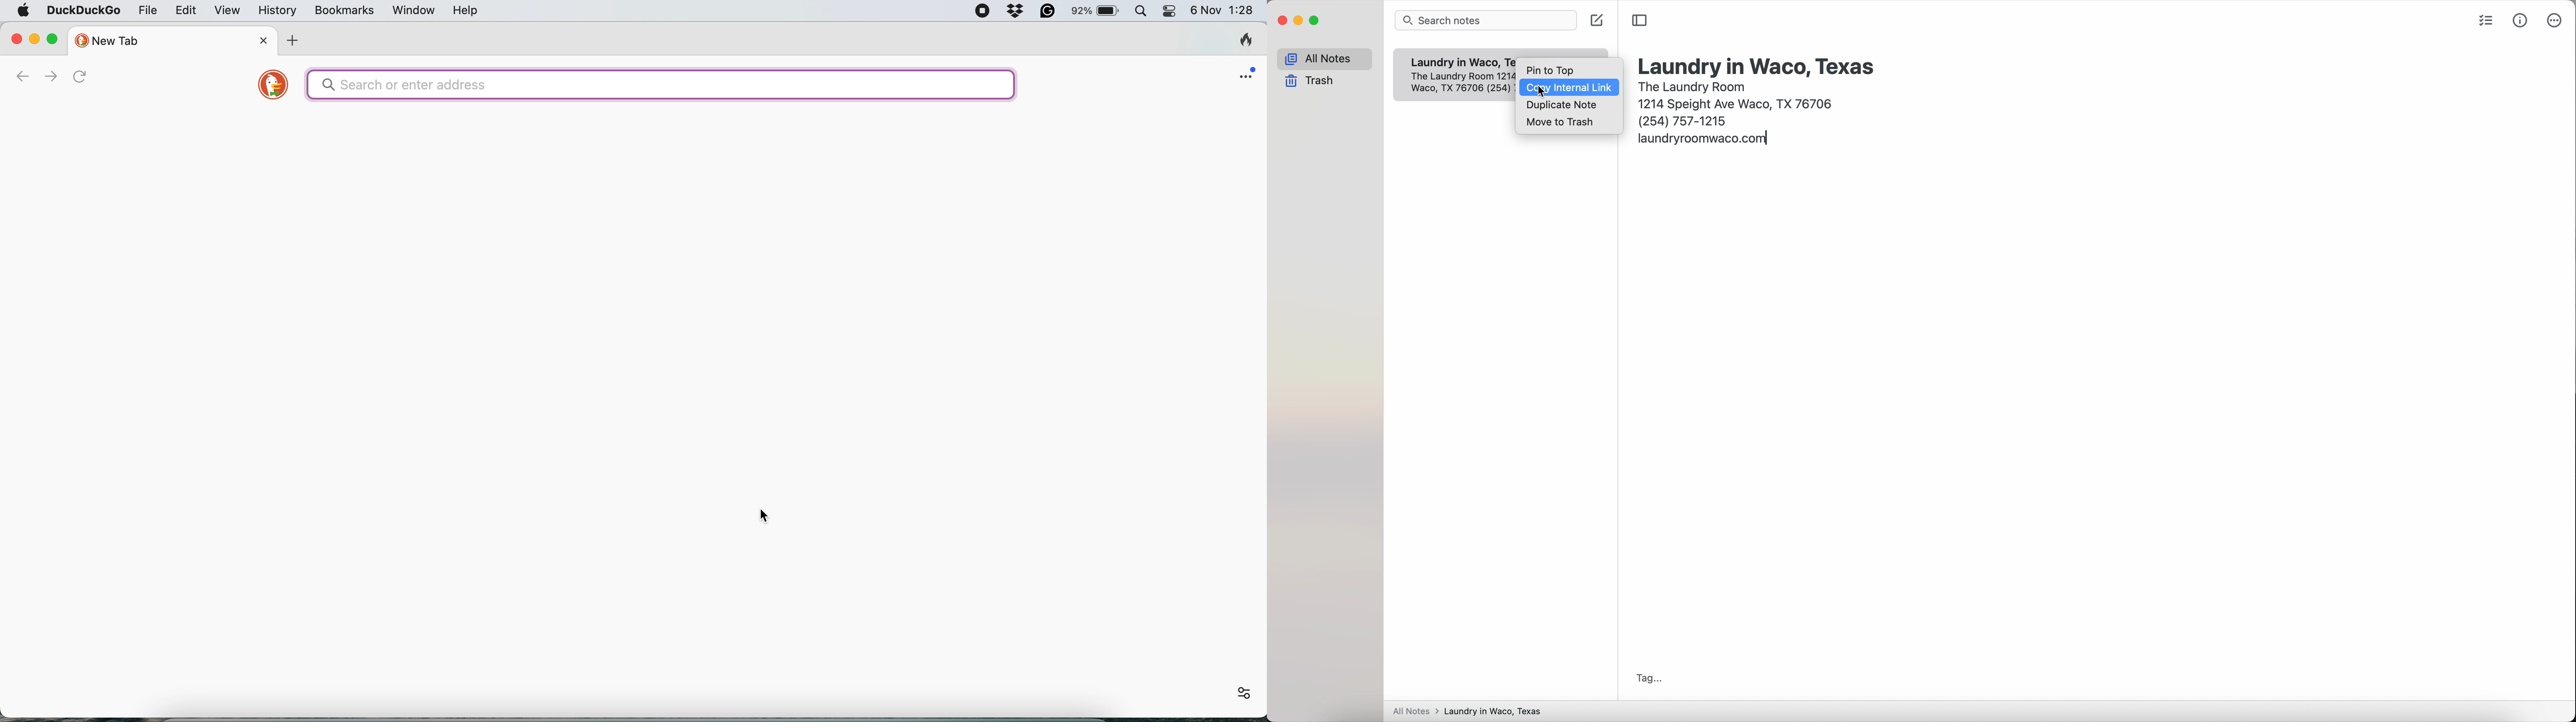 The width and height of the screenshot is (2576, 728). Describe the element at coordinates (1251, 70) in the screenshot. I see `open application menu` at that location.